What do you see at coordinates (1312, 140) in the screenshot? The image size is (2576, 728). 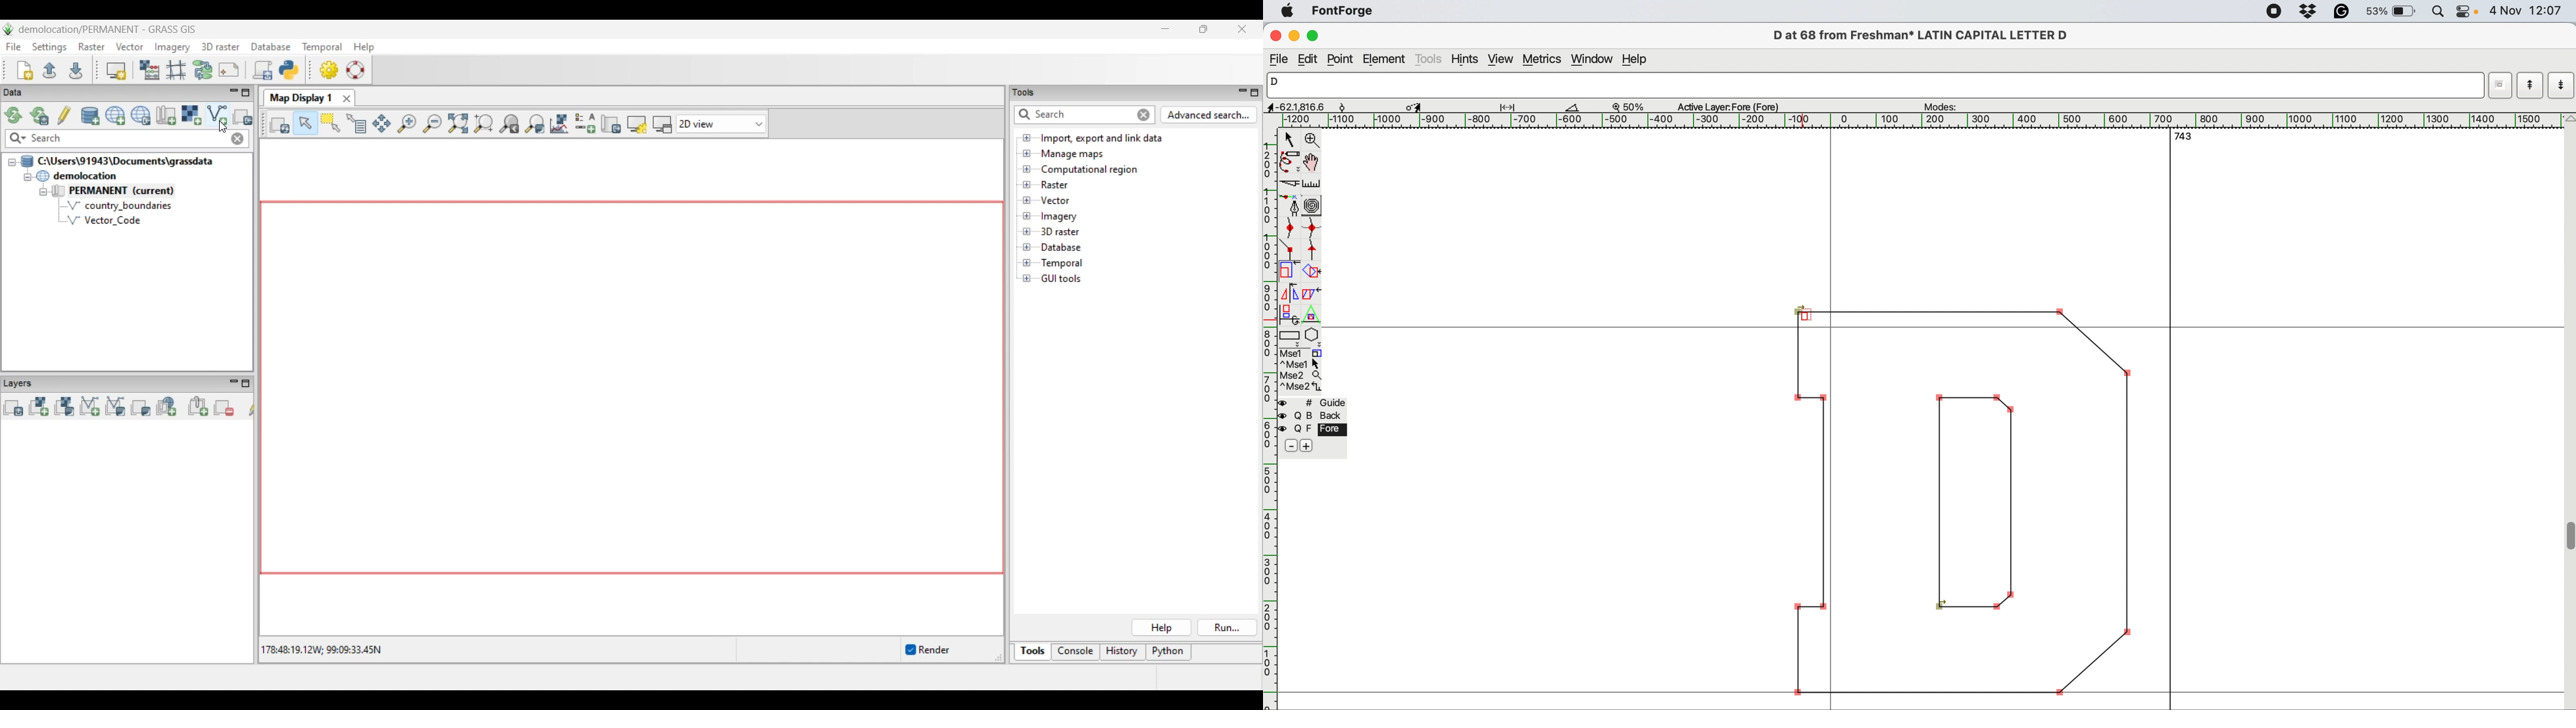 I see `magnify` at bounding box center [1312, 140].